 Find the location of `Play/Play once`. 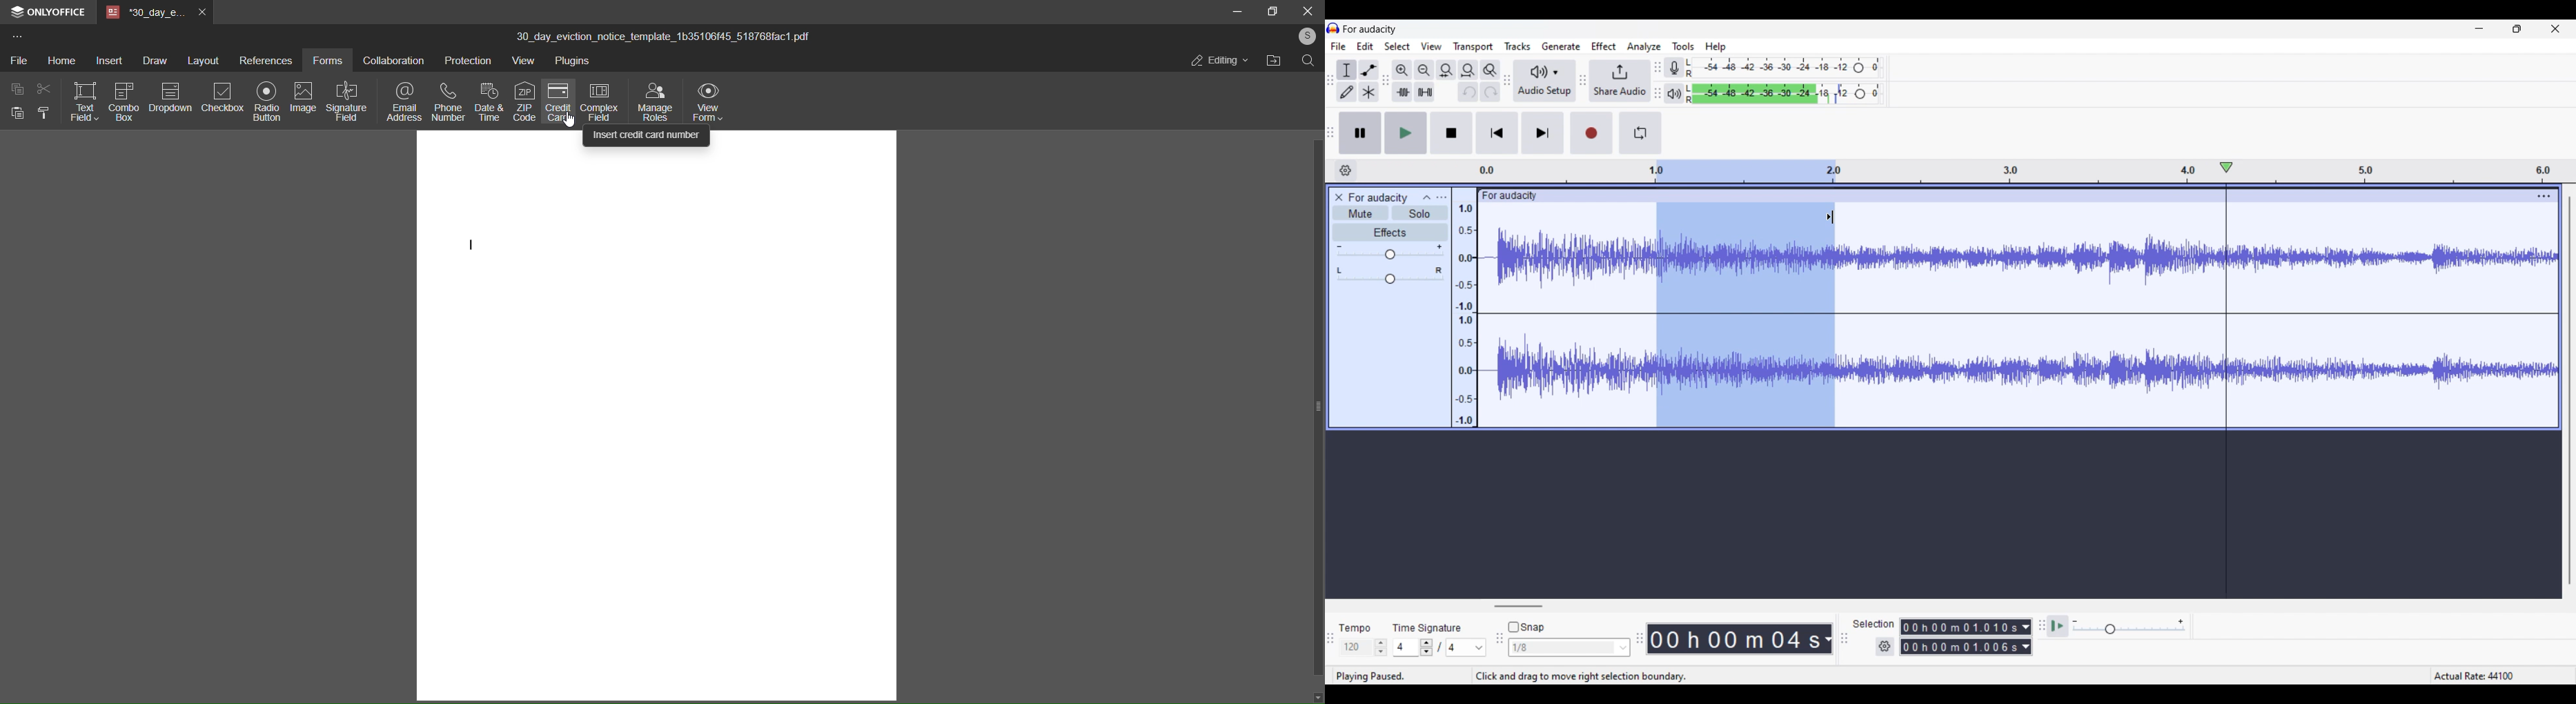

Play/Play once is located at coordinates (1406, 133).